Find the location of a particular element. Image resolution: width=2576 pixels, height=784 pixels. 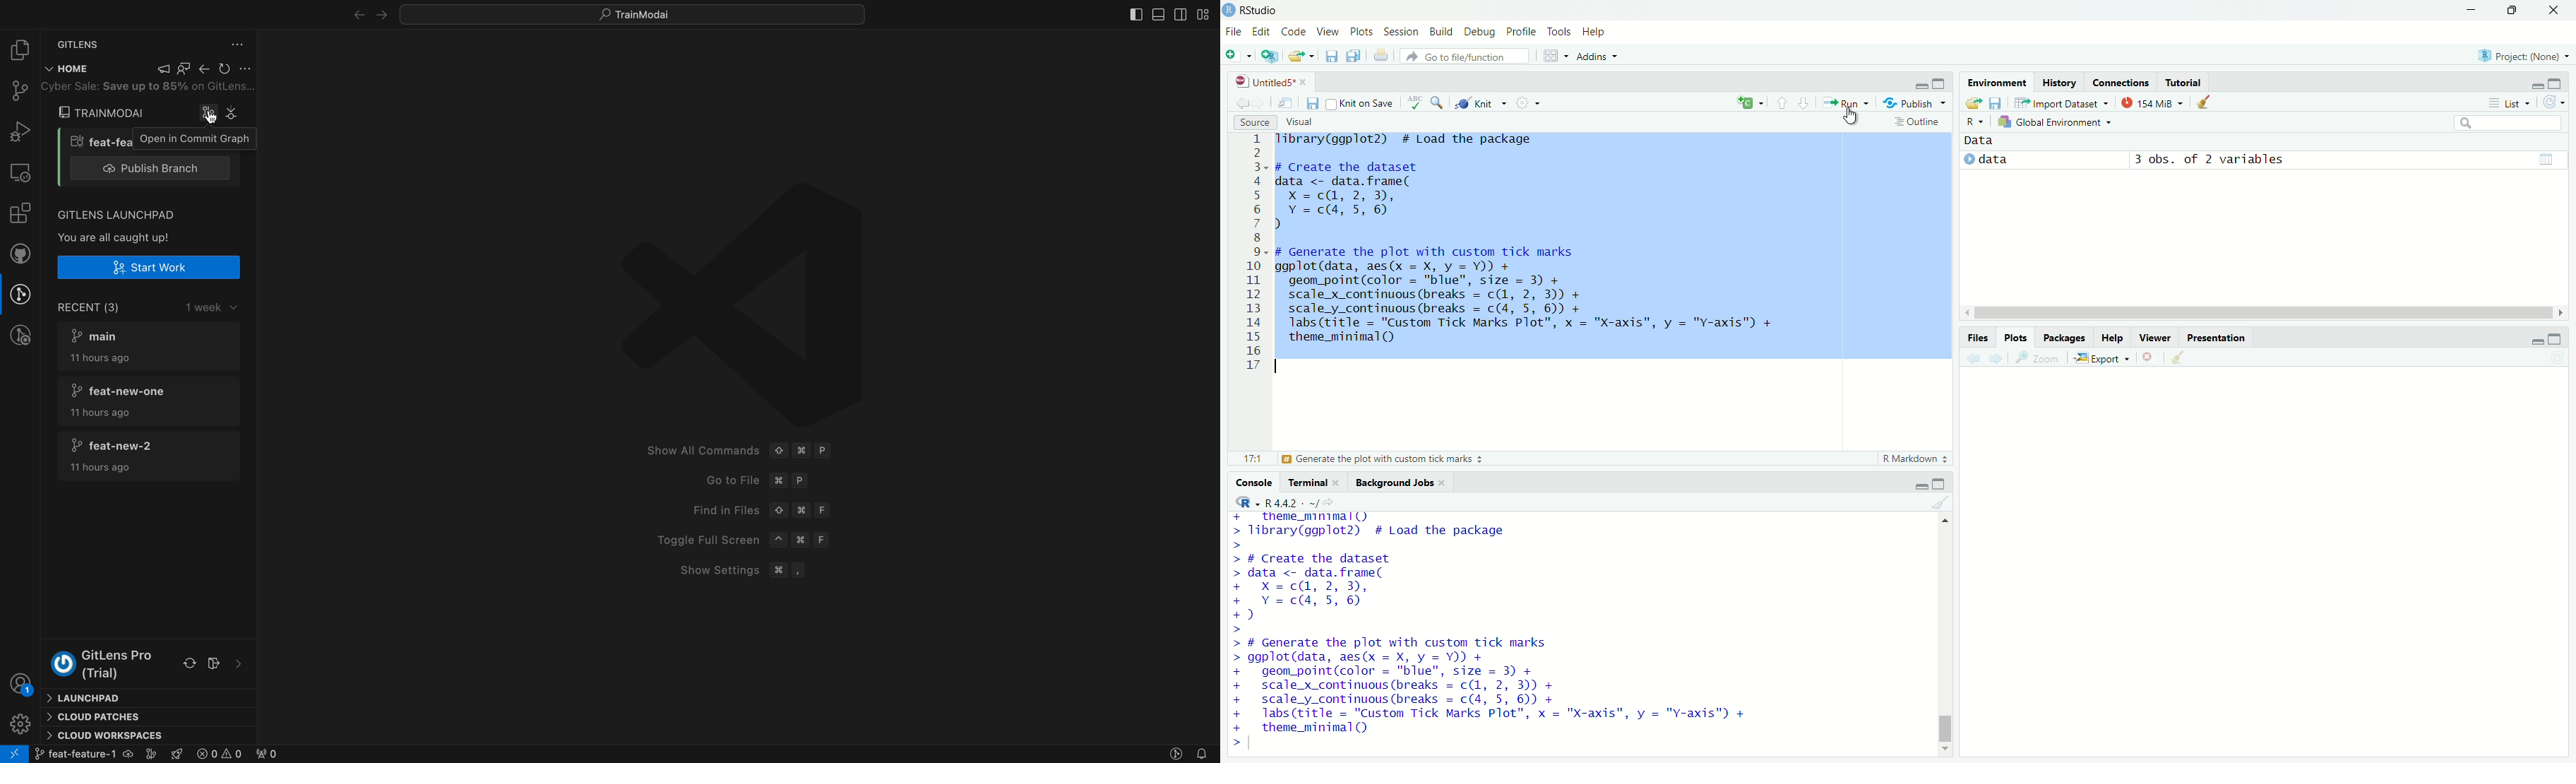

plots is located at coordinates (2016, 337).